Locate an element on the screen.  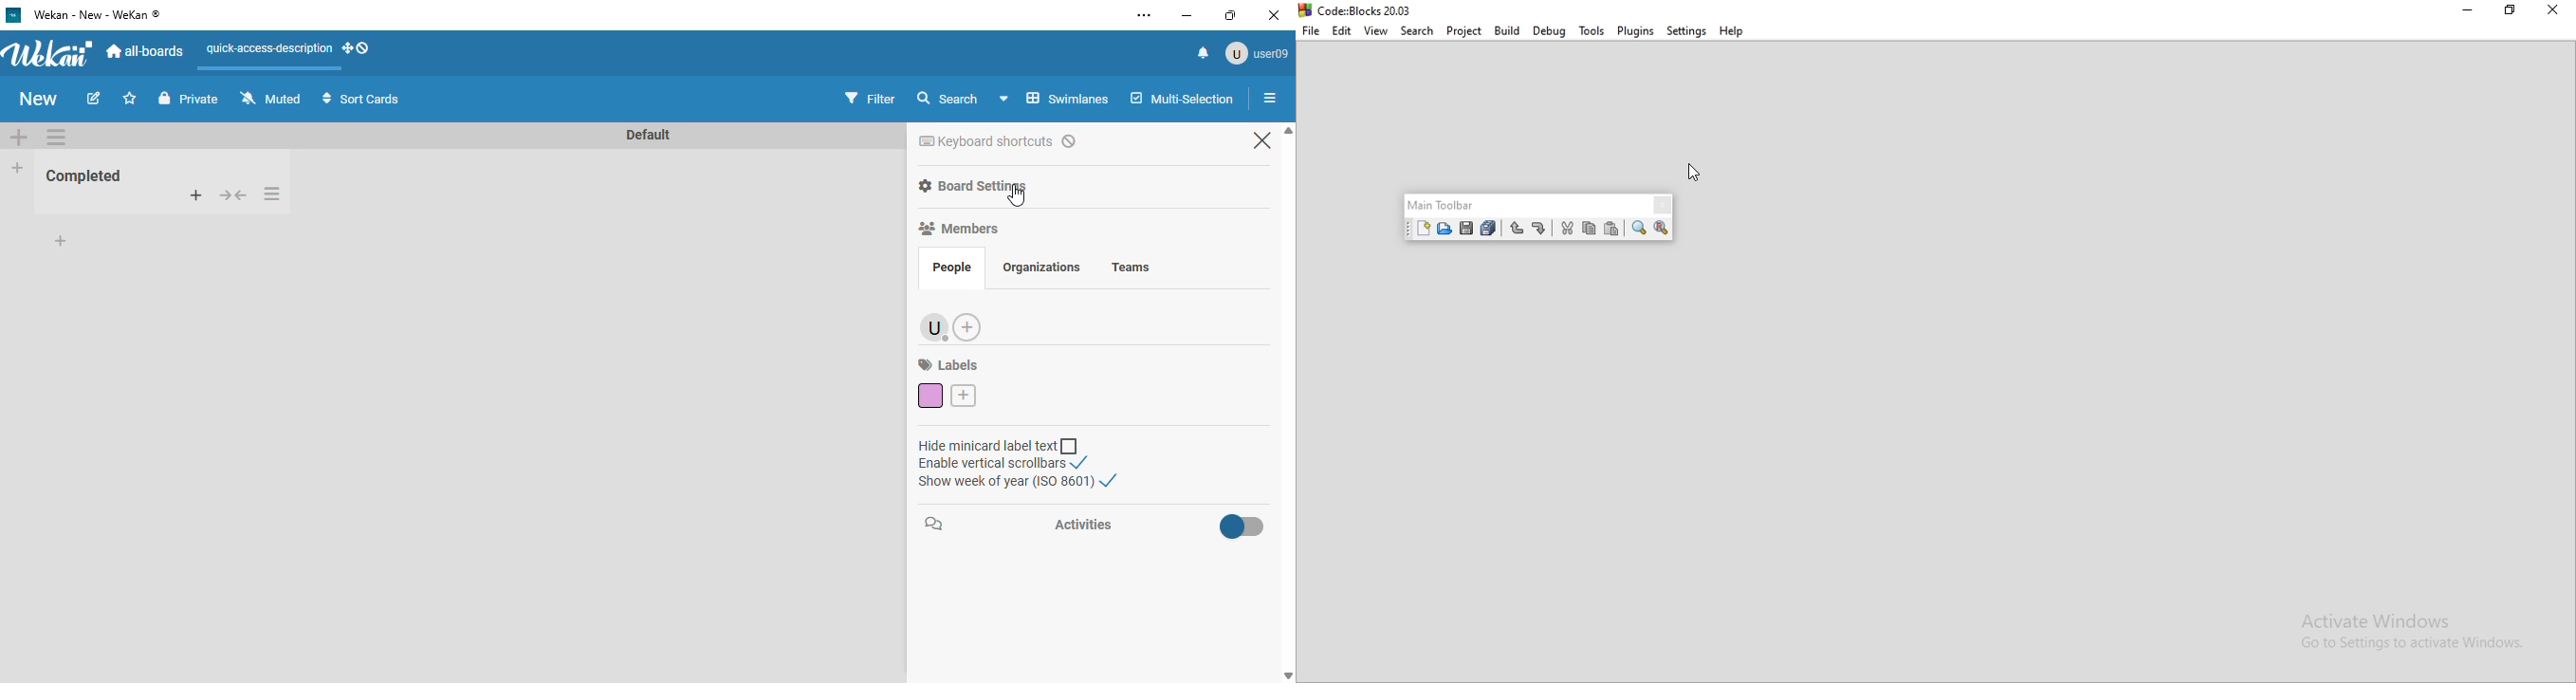
find is located at coordinates (1638, 229).